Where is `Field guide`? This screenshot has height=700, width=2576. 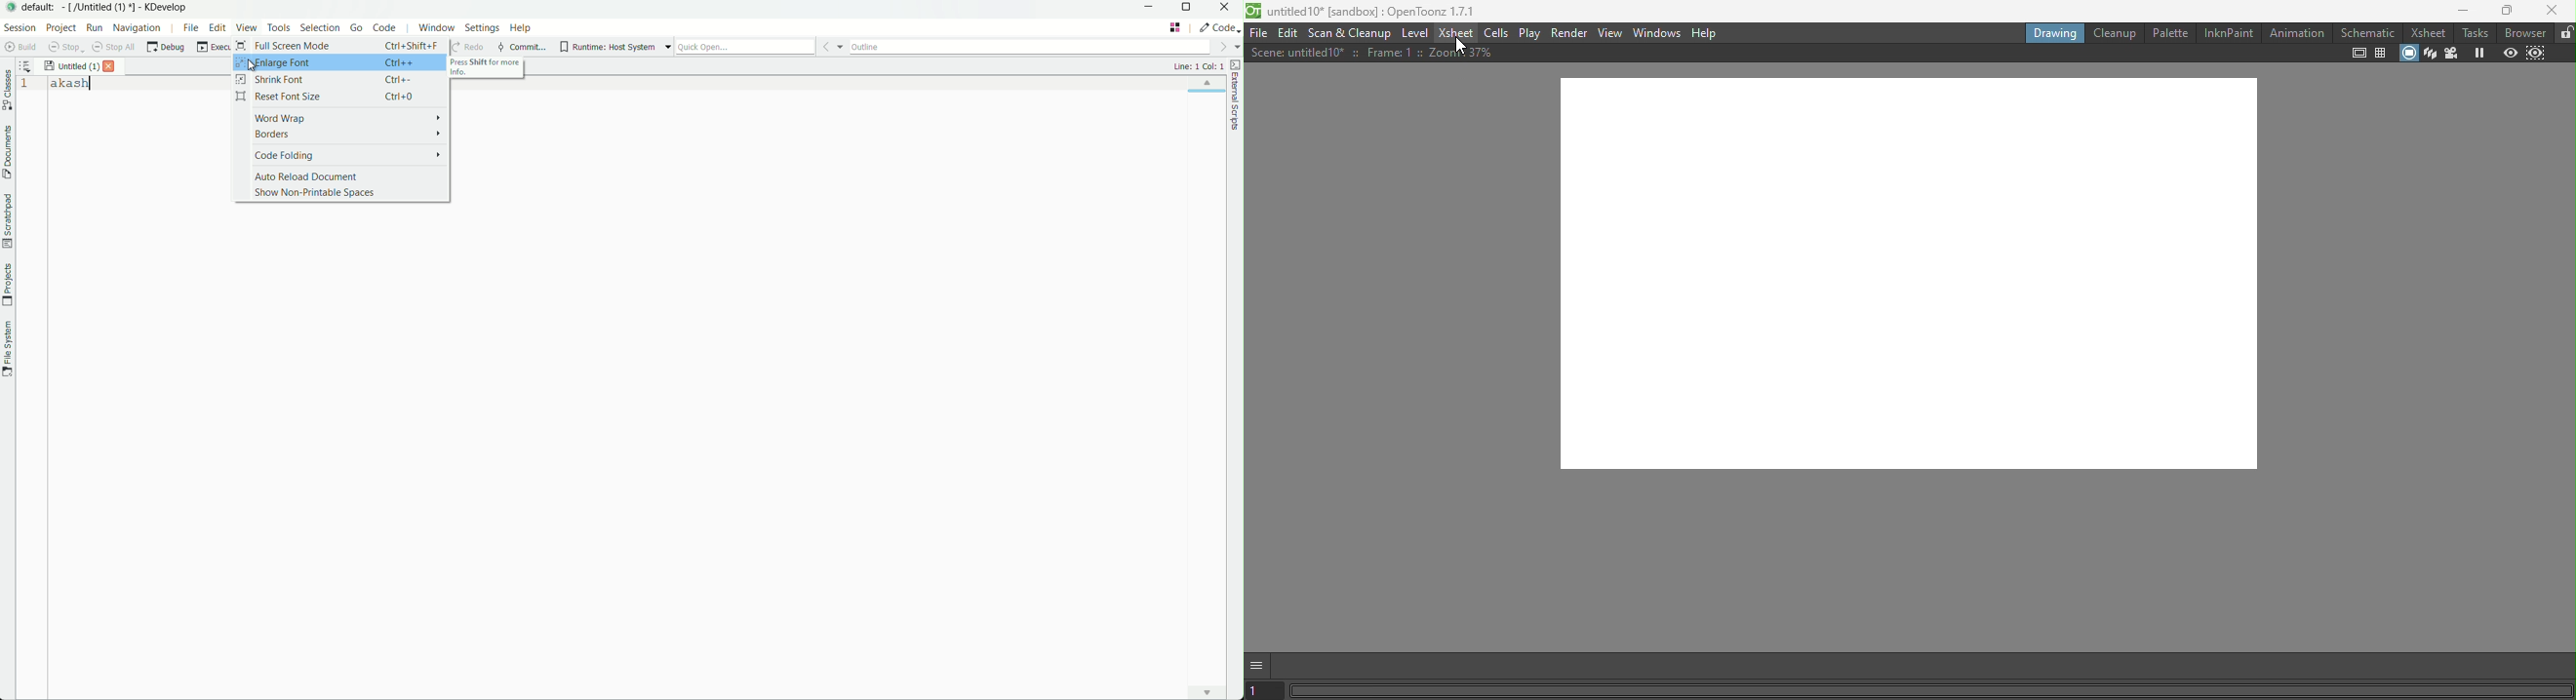
Field guide is located at coordinates (2383, 54).